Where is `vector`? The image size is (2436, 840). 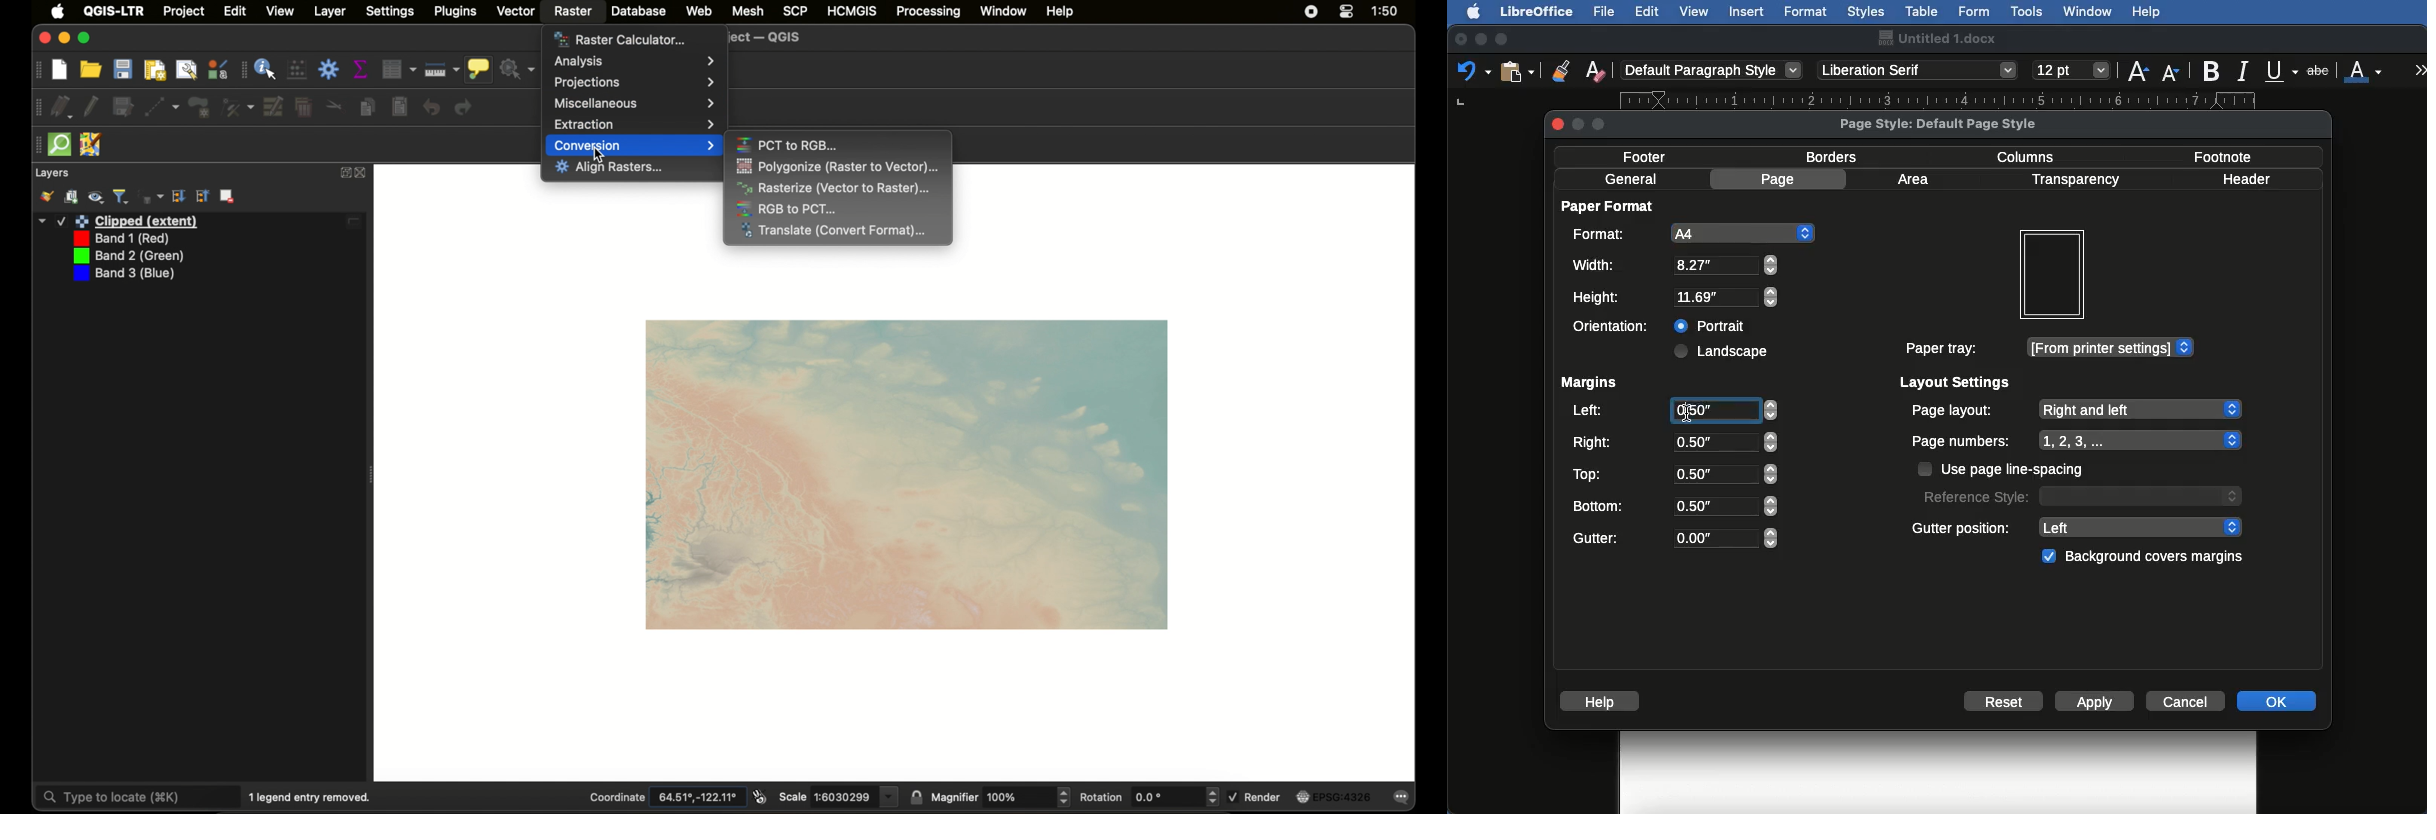
vector is located at coordinates (517, 11).